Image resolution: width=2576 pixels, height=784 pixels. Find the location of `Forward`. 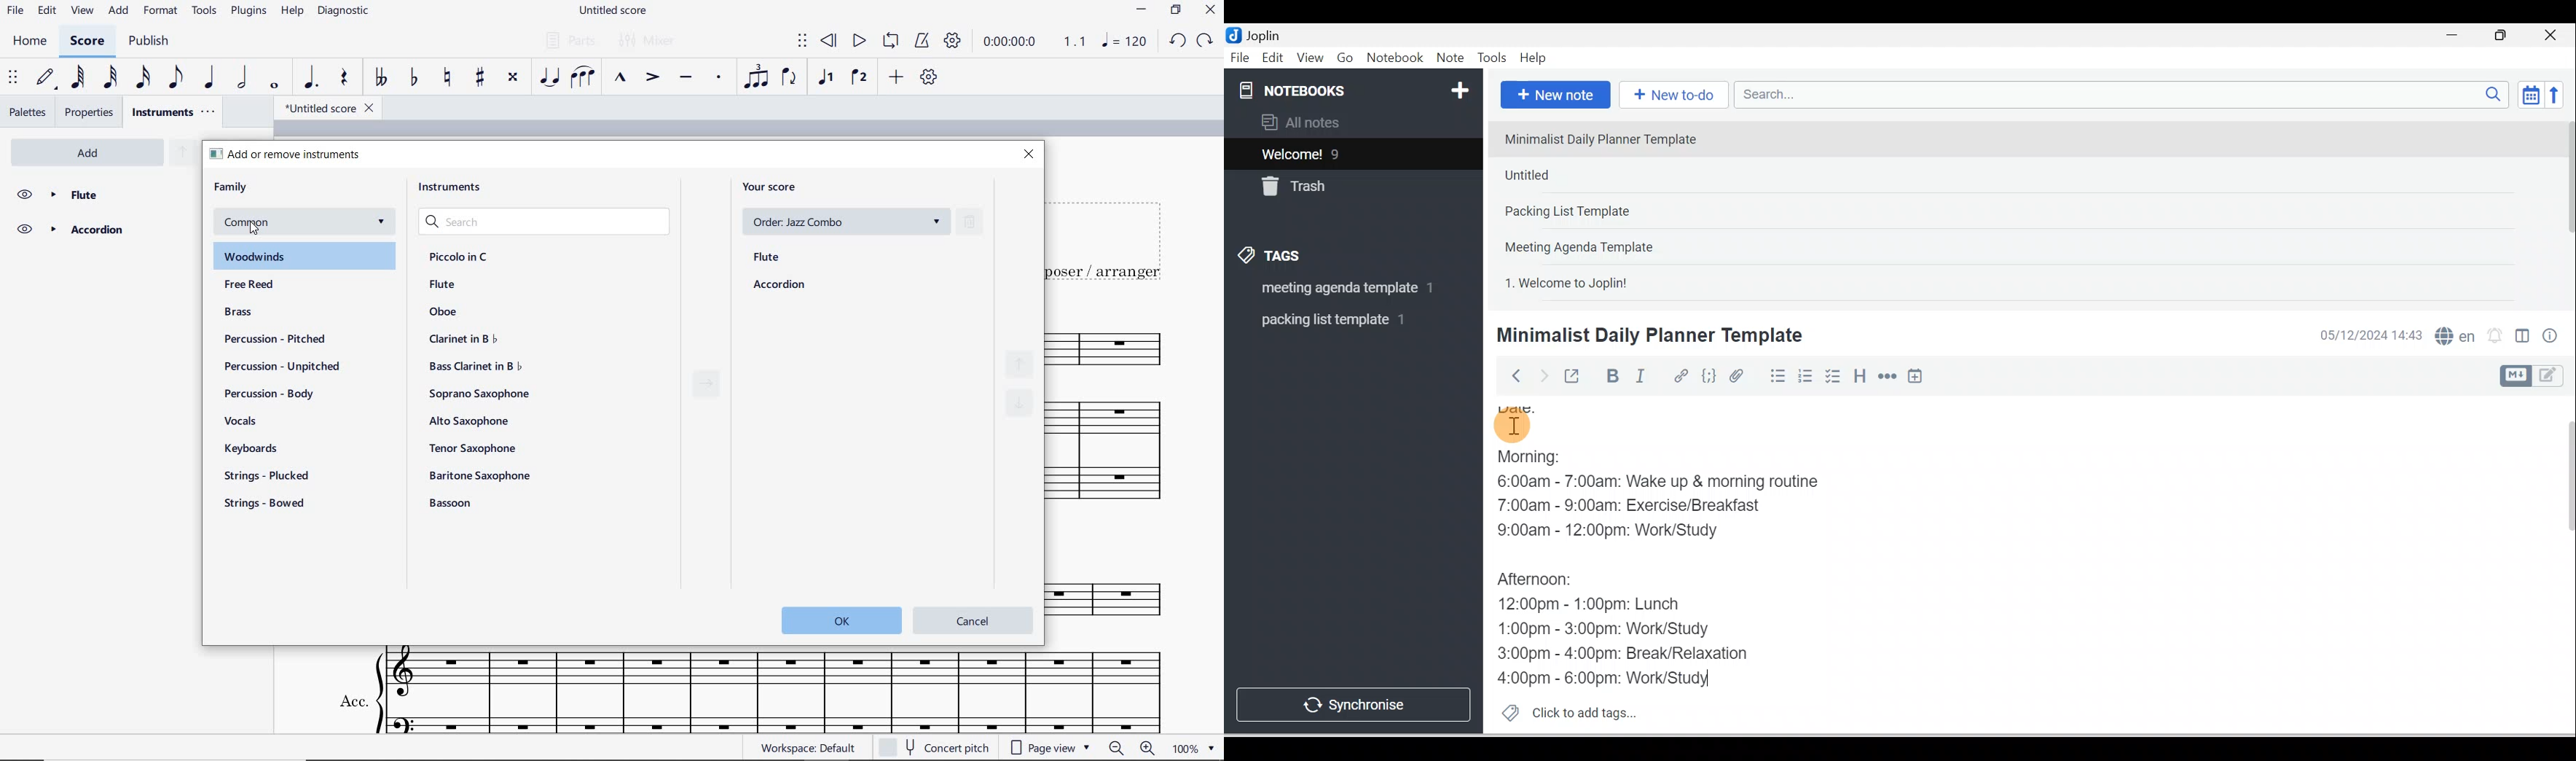

Forward is located at coordinates (1542, 375).